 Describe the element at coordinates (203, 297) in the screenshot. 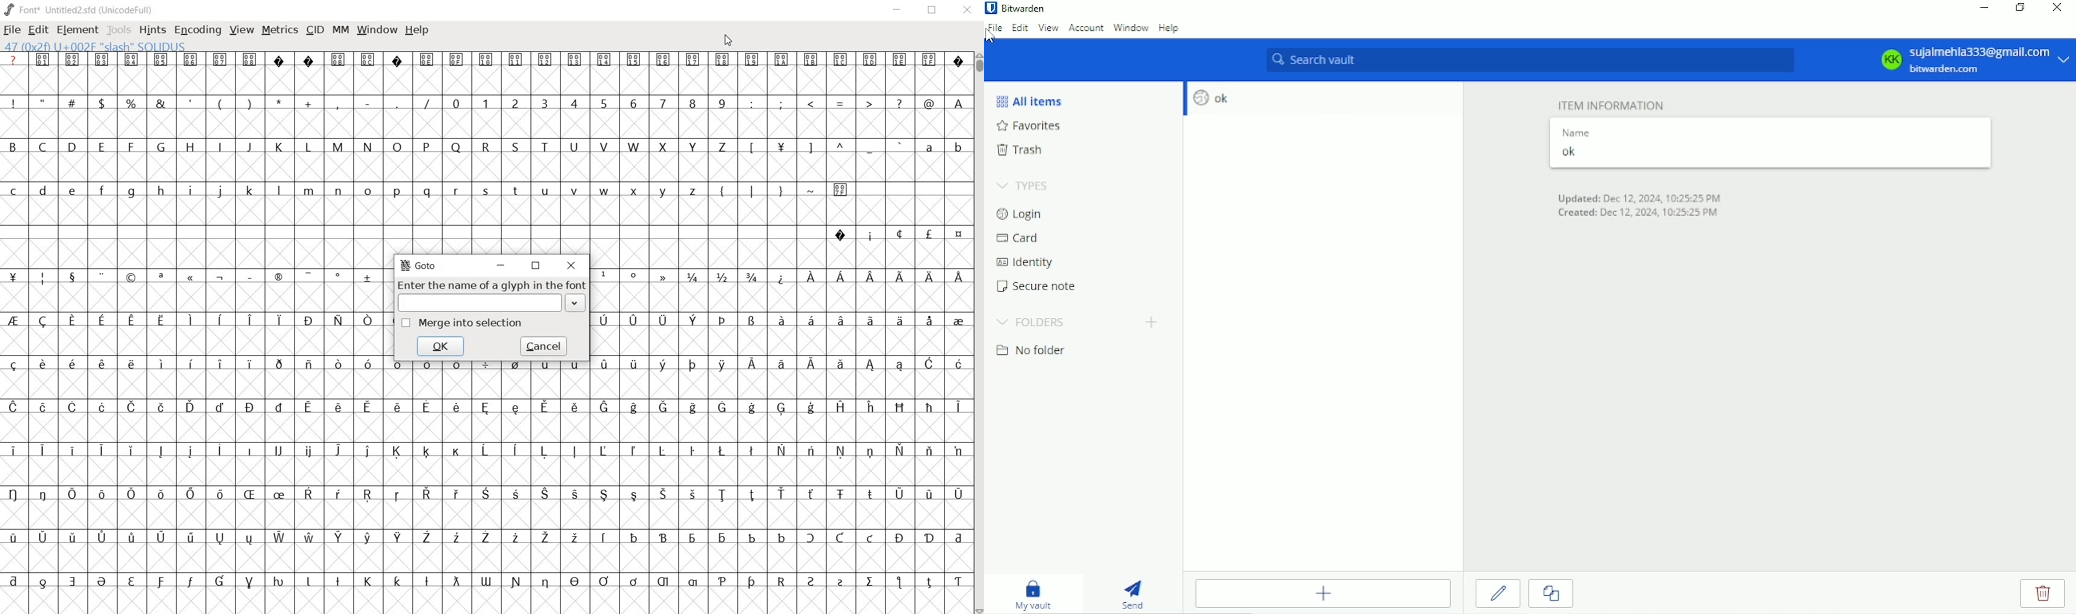

I see `empty cells` at that location.